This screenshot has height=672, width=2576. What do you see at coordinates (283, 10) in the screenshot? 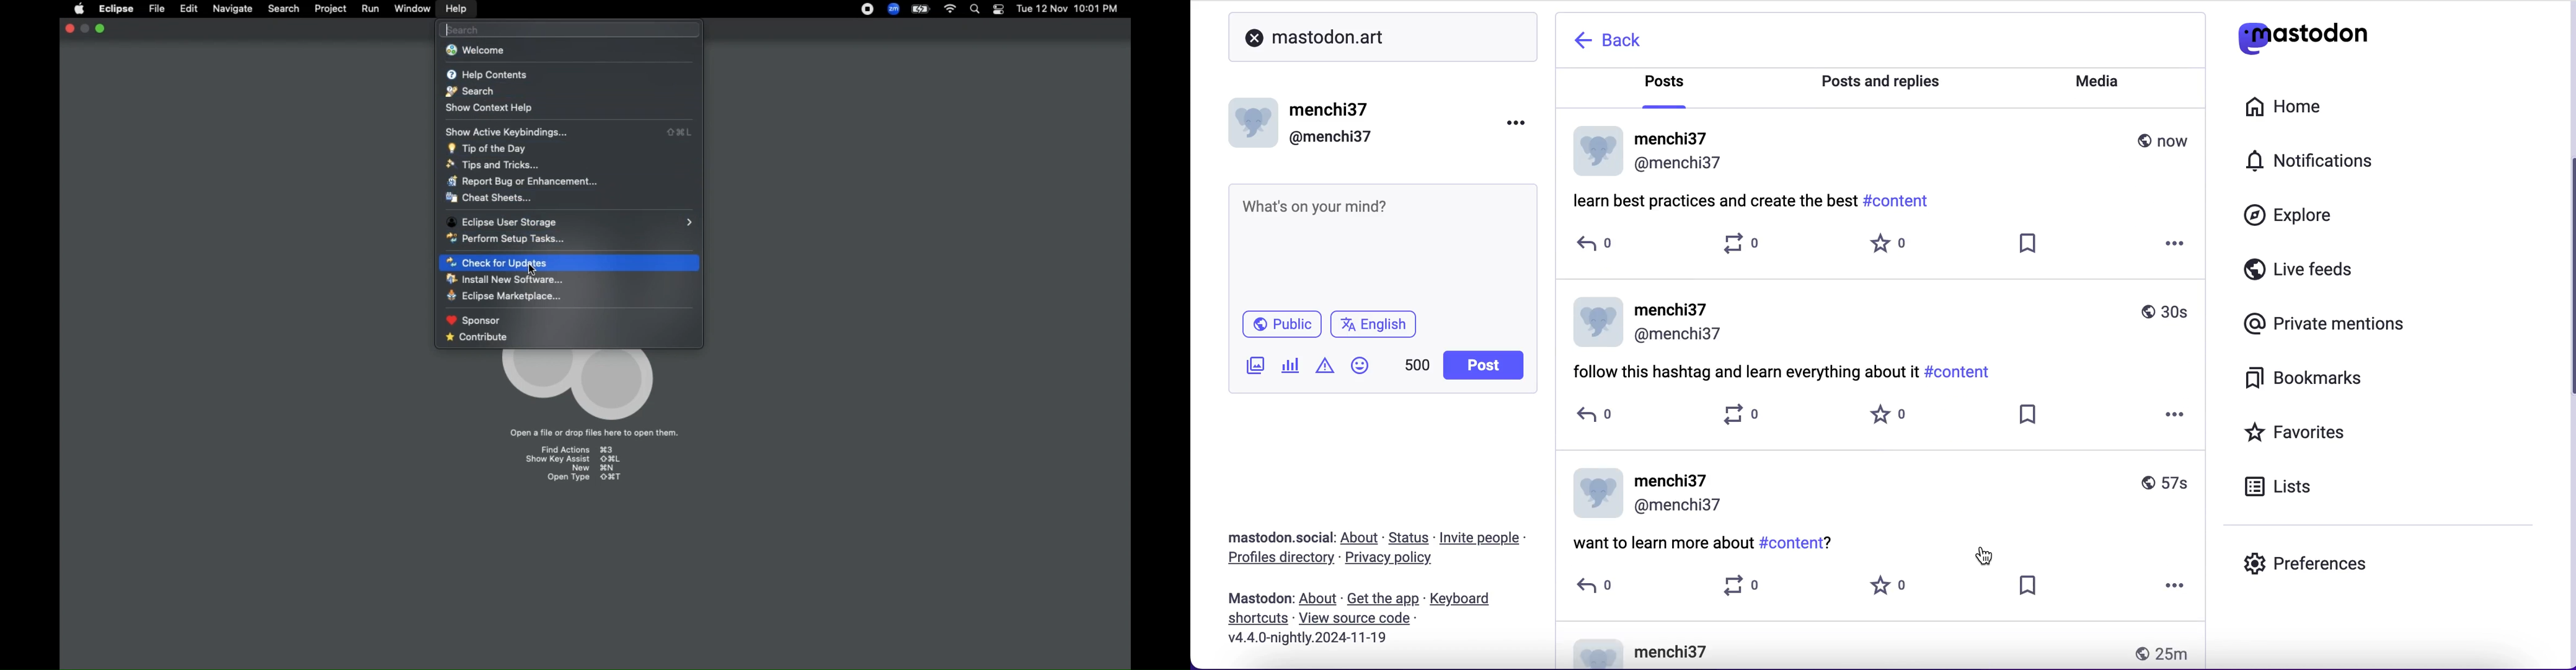
I see `Search` at bounding box center [283, 10].